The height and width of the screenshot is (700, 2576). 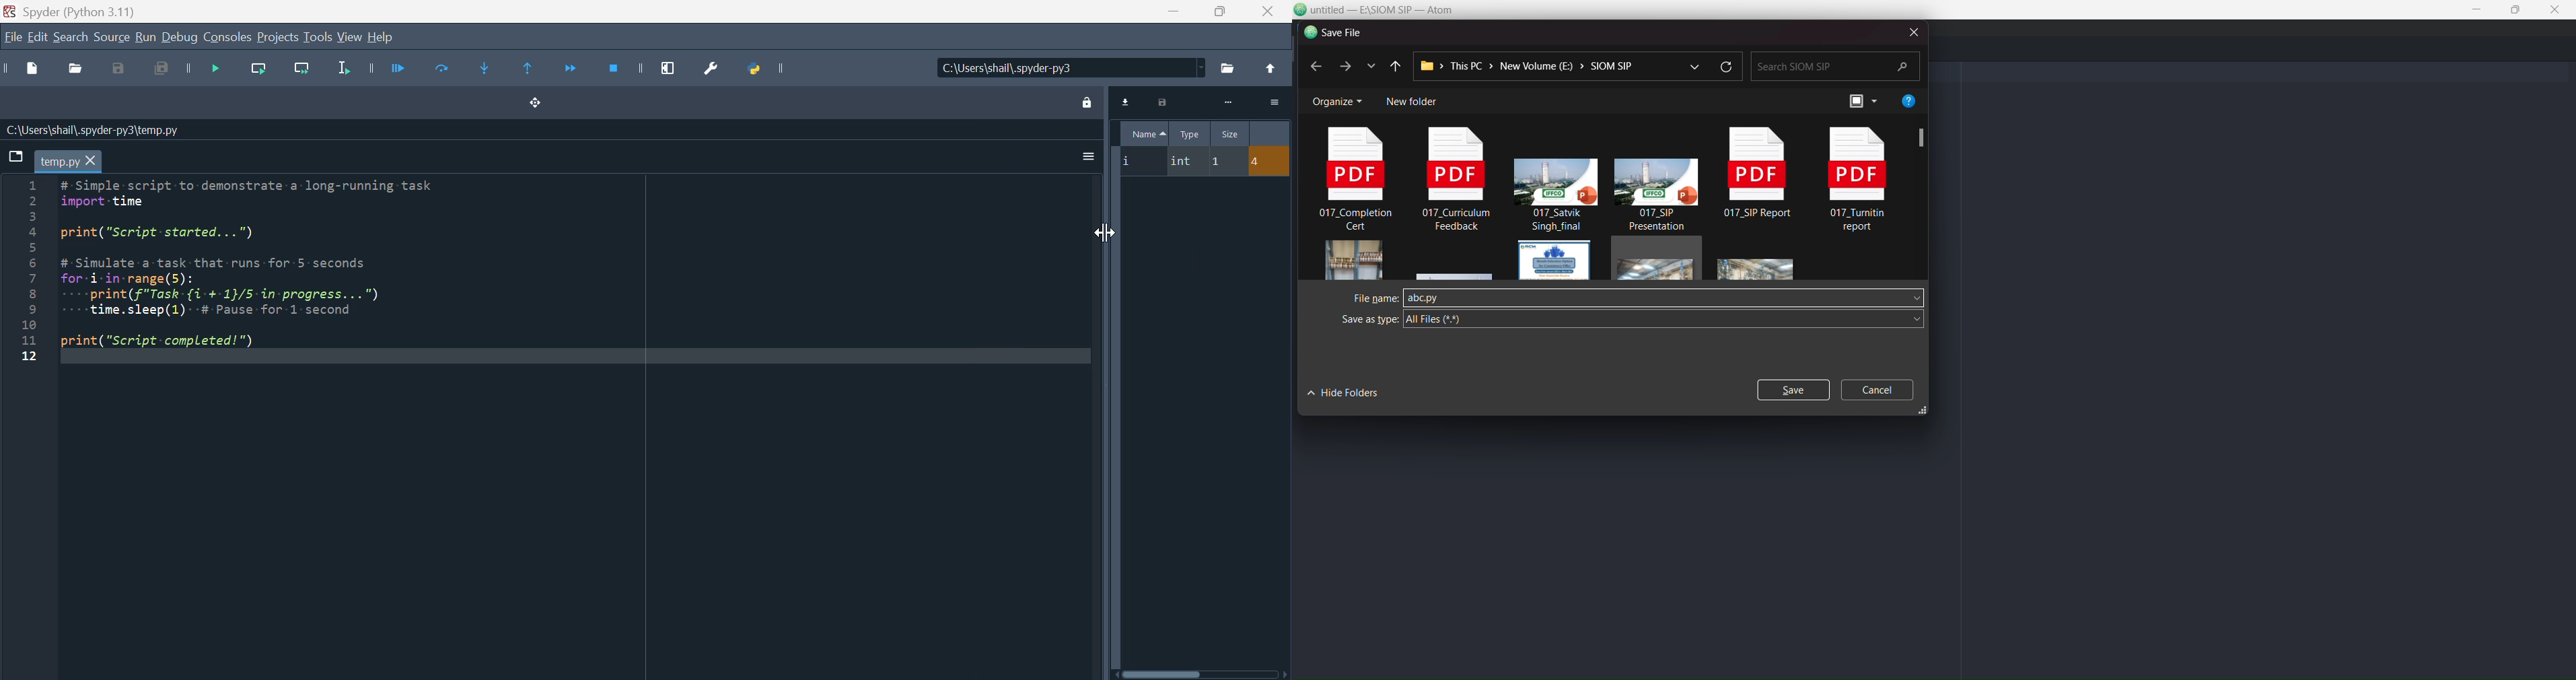 I want to click on temp.py, so click(x=68, y=161).